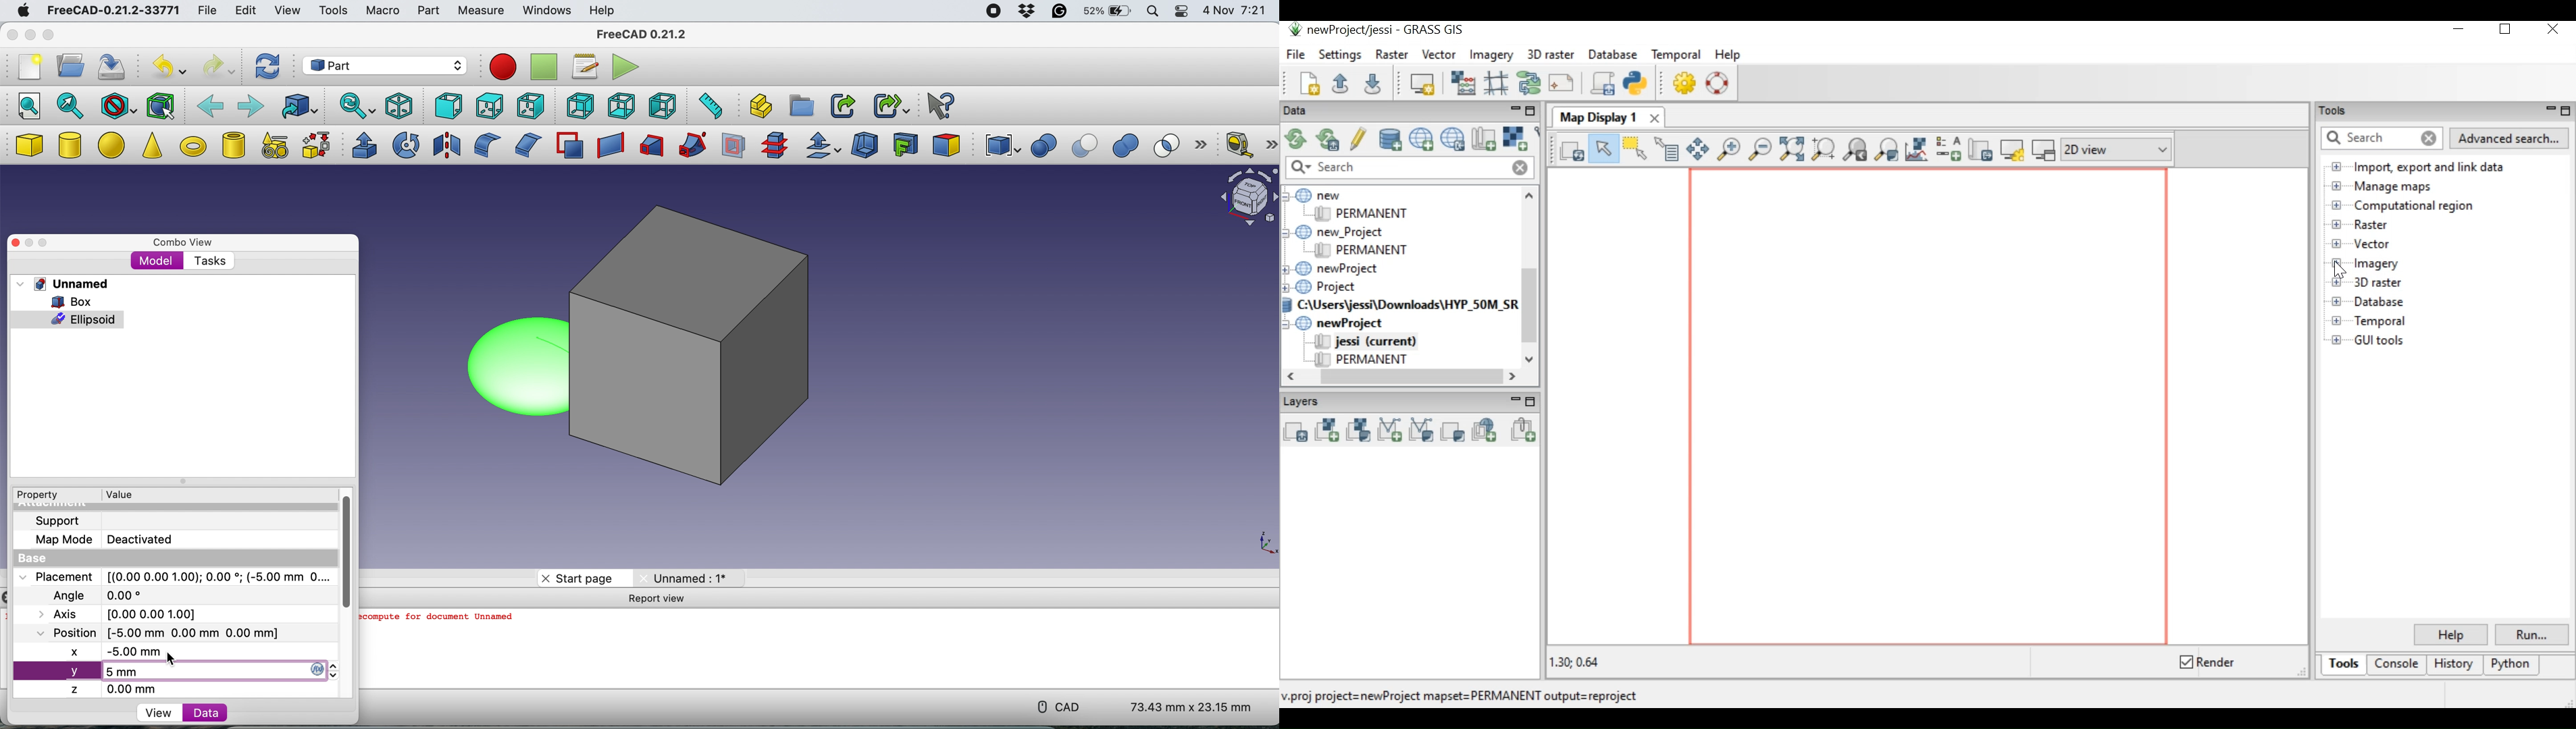  Describe the element at coordinates (526, 144) in the screenshot. I see `chamfer` at that location.